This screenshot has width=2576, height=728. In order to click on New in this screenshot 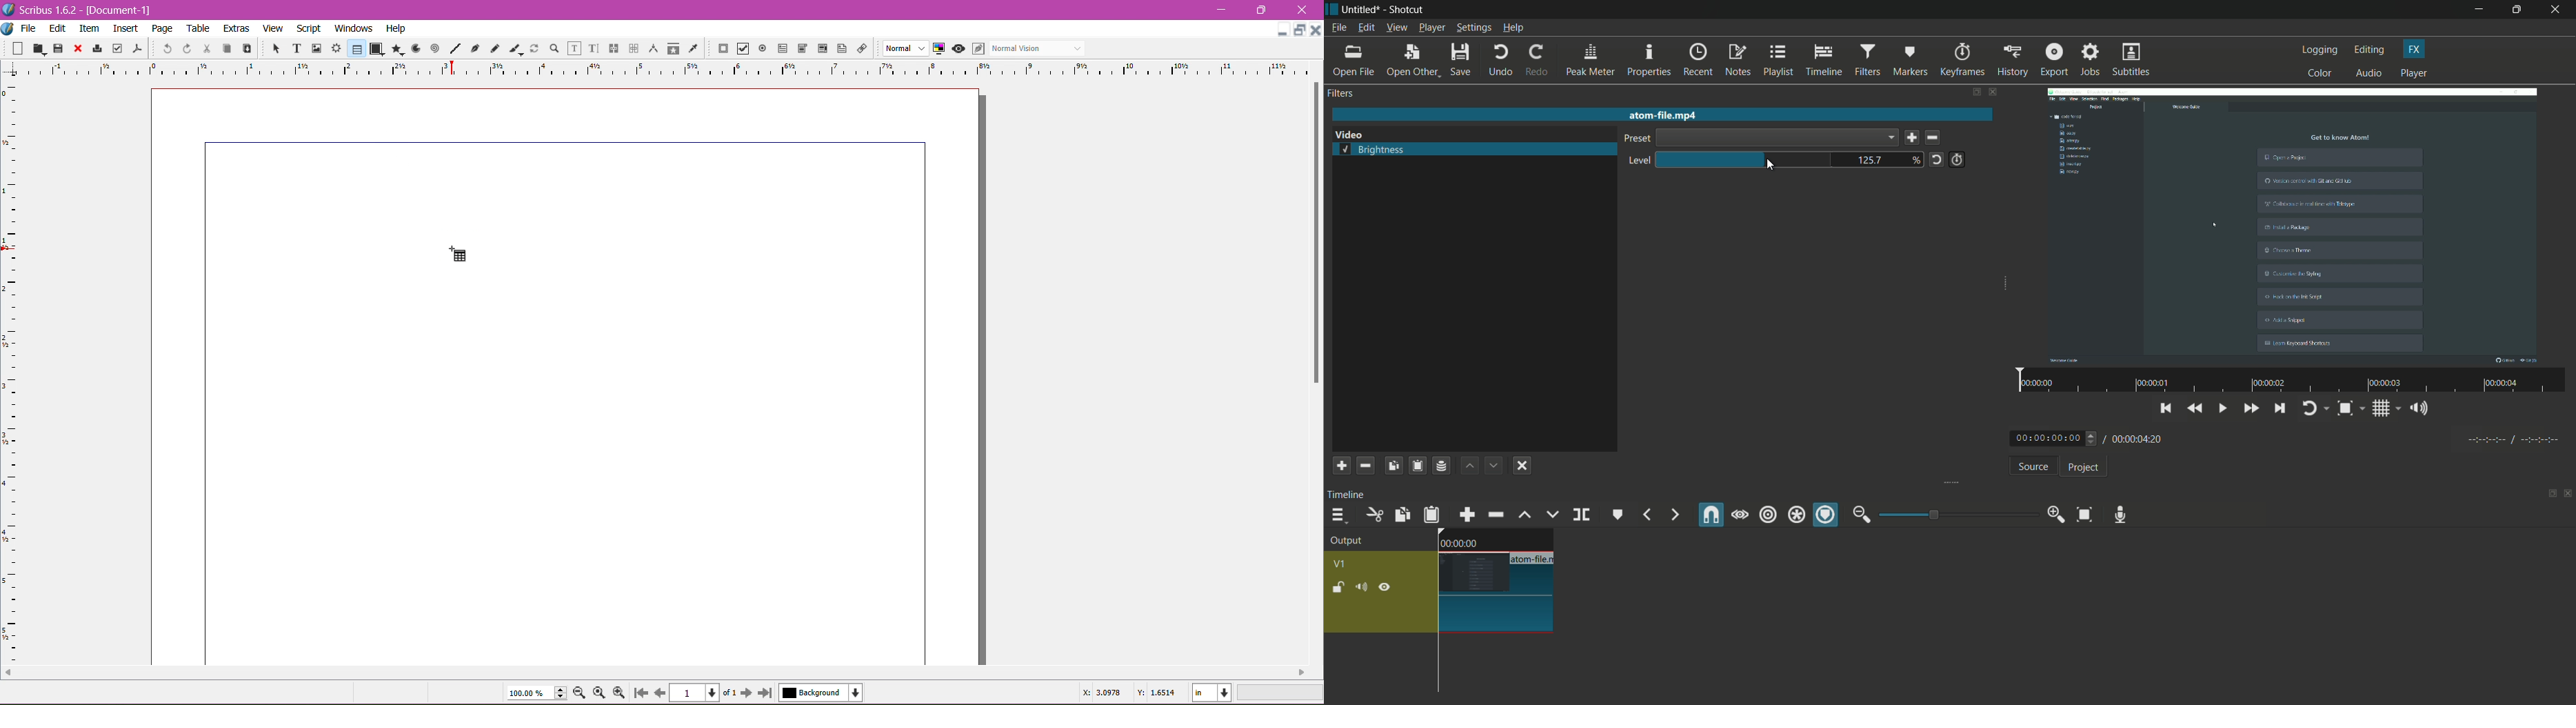, I will do `click(19, 48)`.